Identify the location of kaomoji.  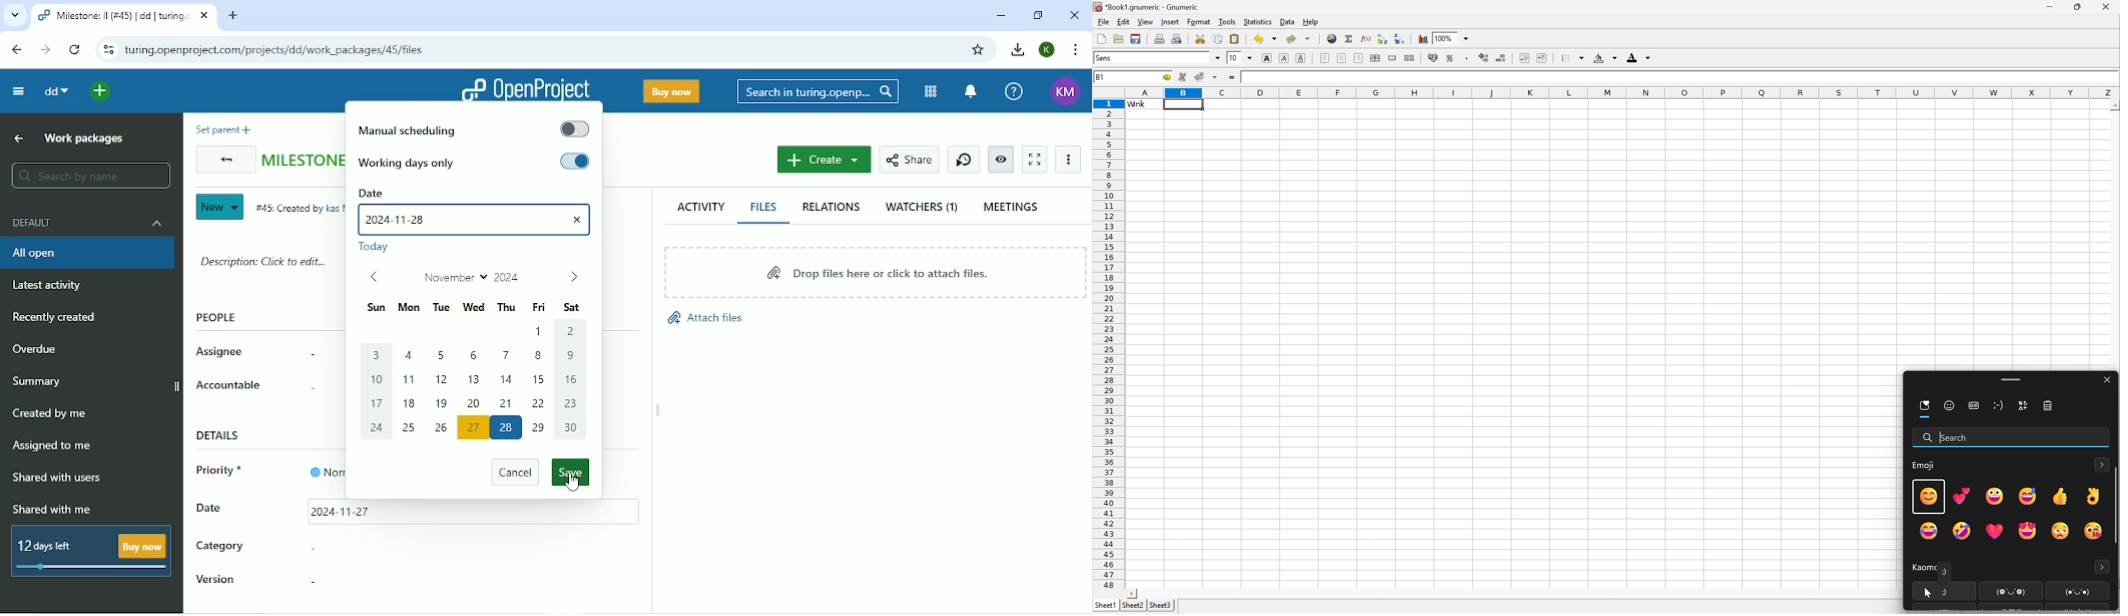
(2001, 408).